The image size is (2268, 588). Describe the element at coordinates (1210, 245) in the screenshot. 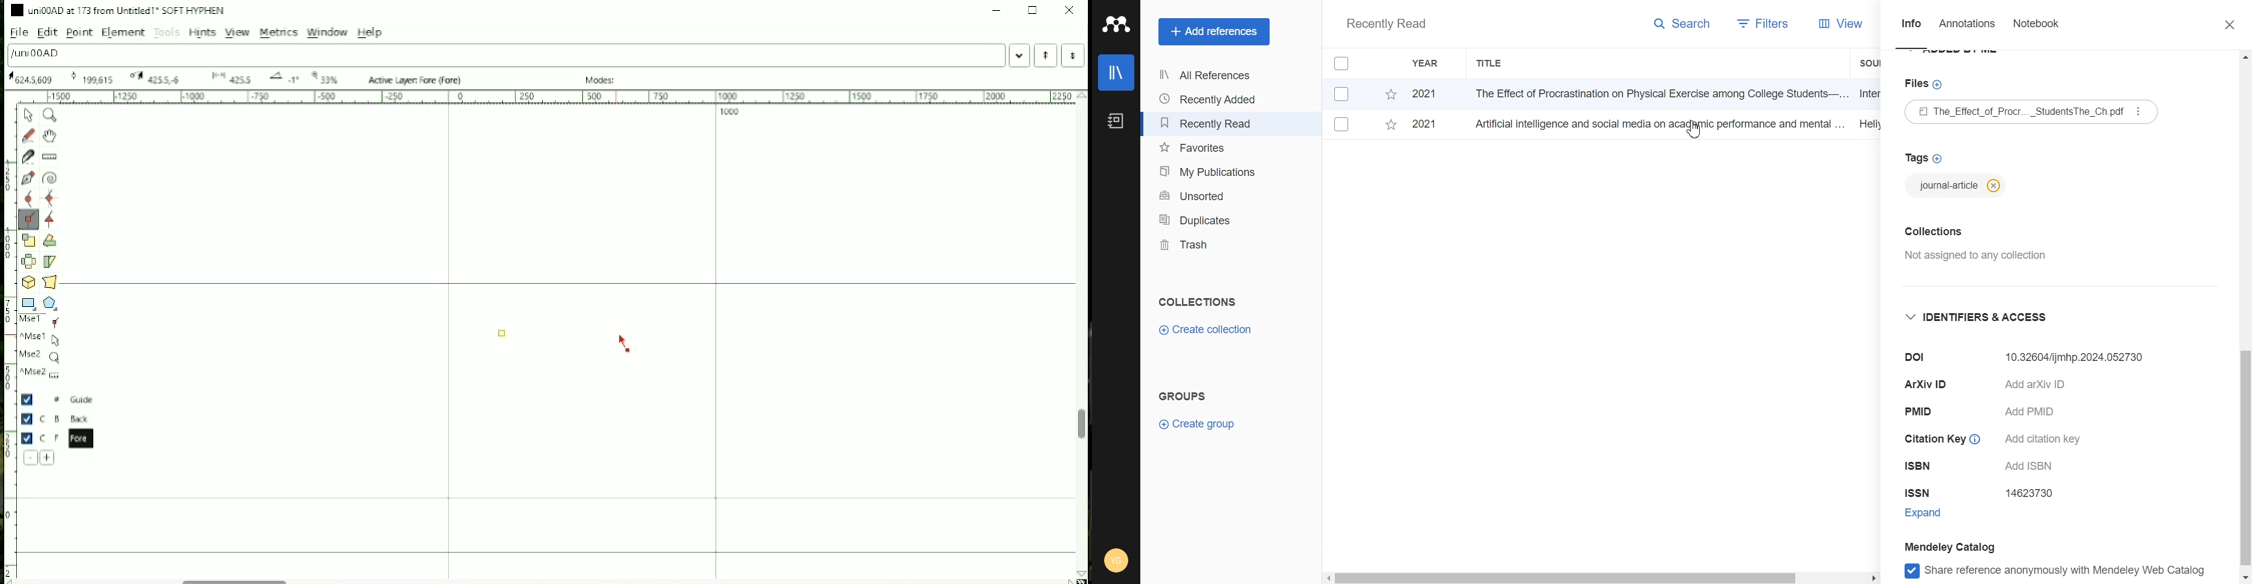

I see `Trash` at that location.